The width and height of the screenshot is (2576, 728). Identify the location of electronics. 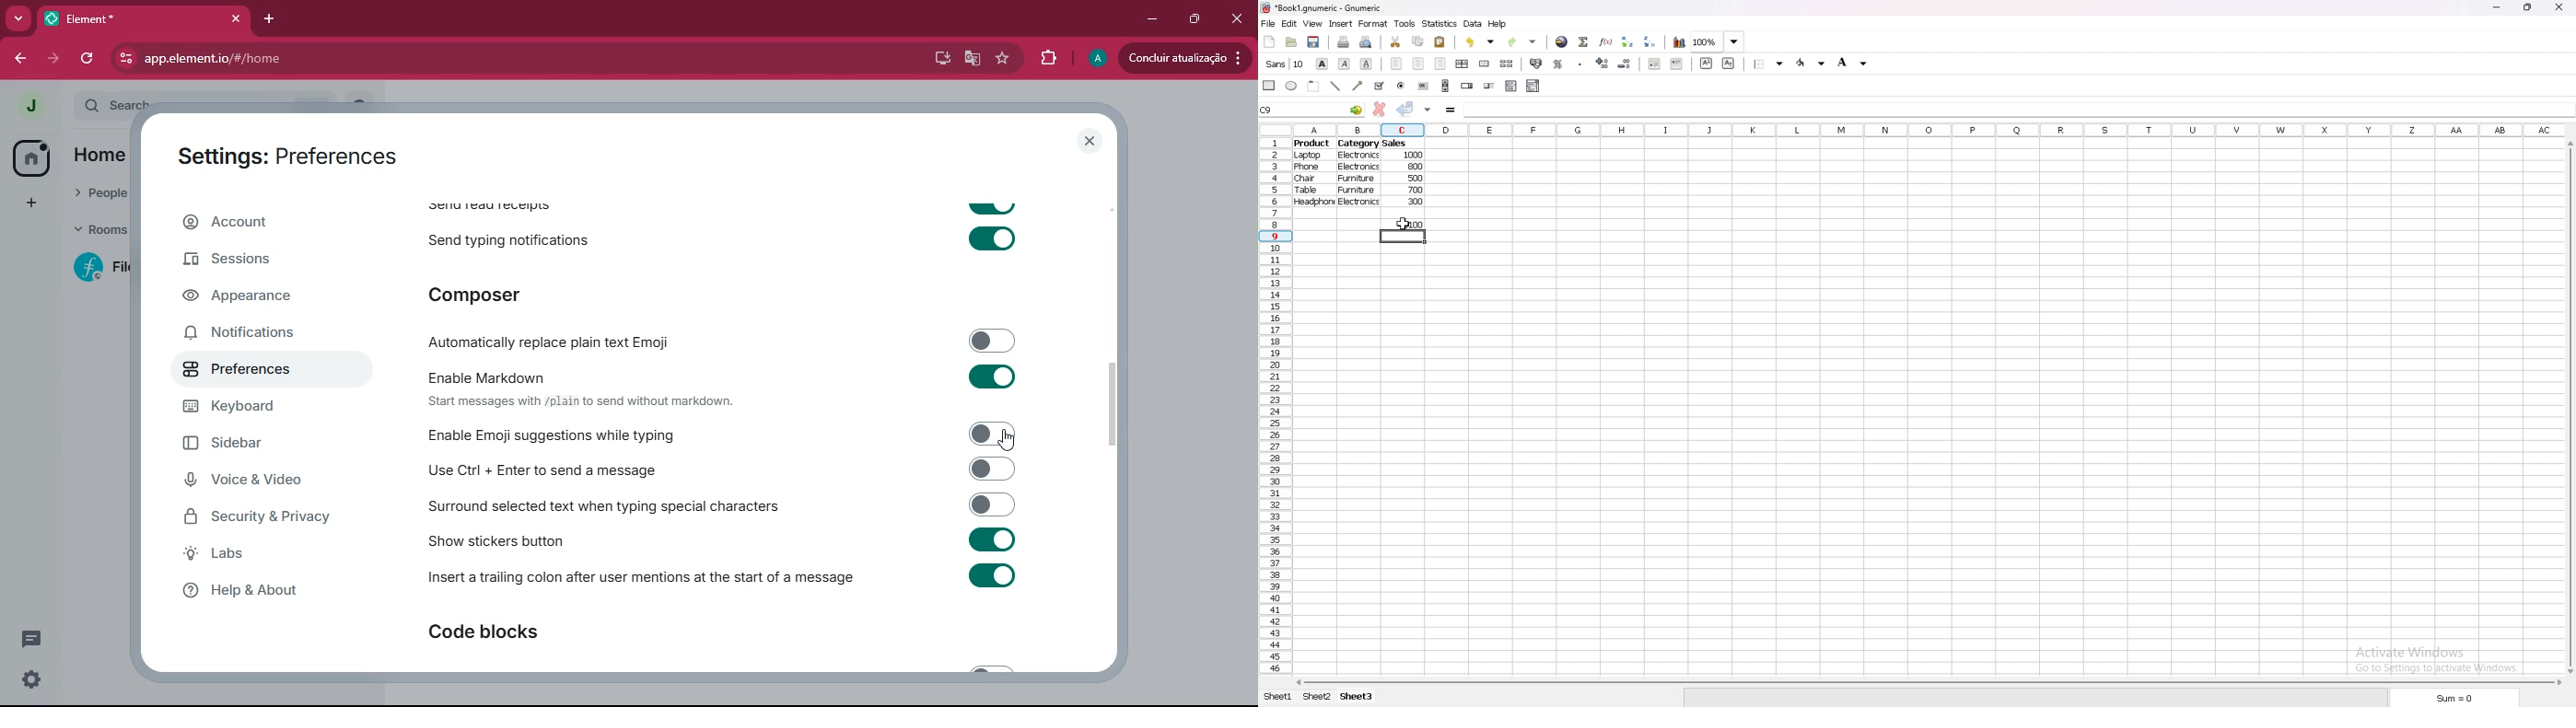
(1359, 154).